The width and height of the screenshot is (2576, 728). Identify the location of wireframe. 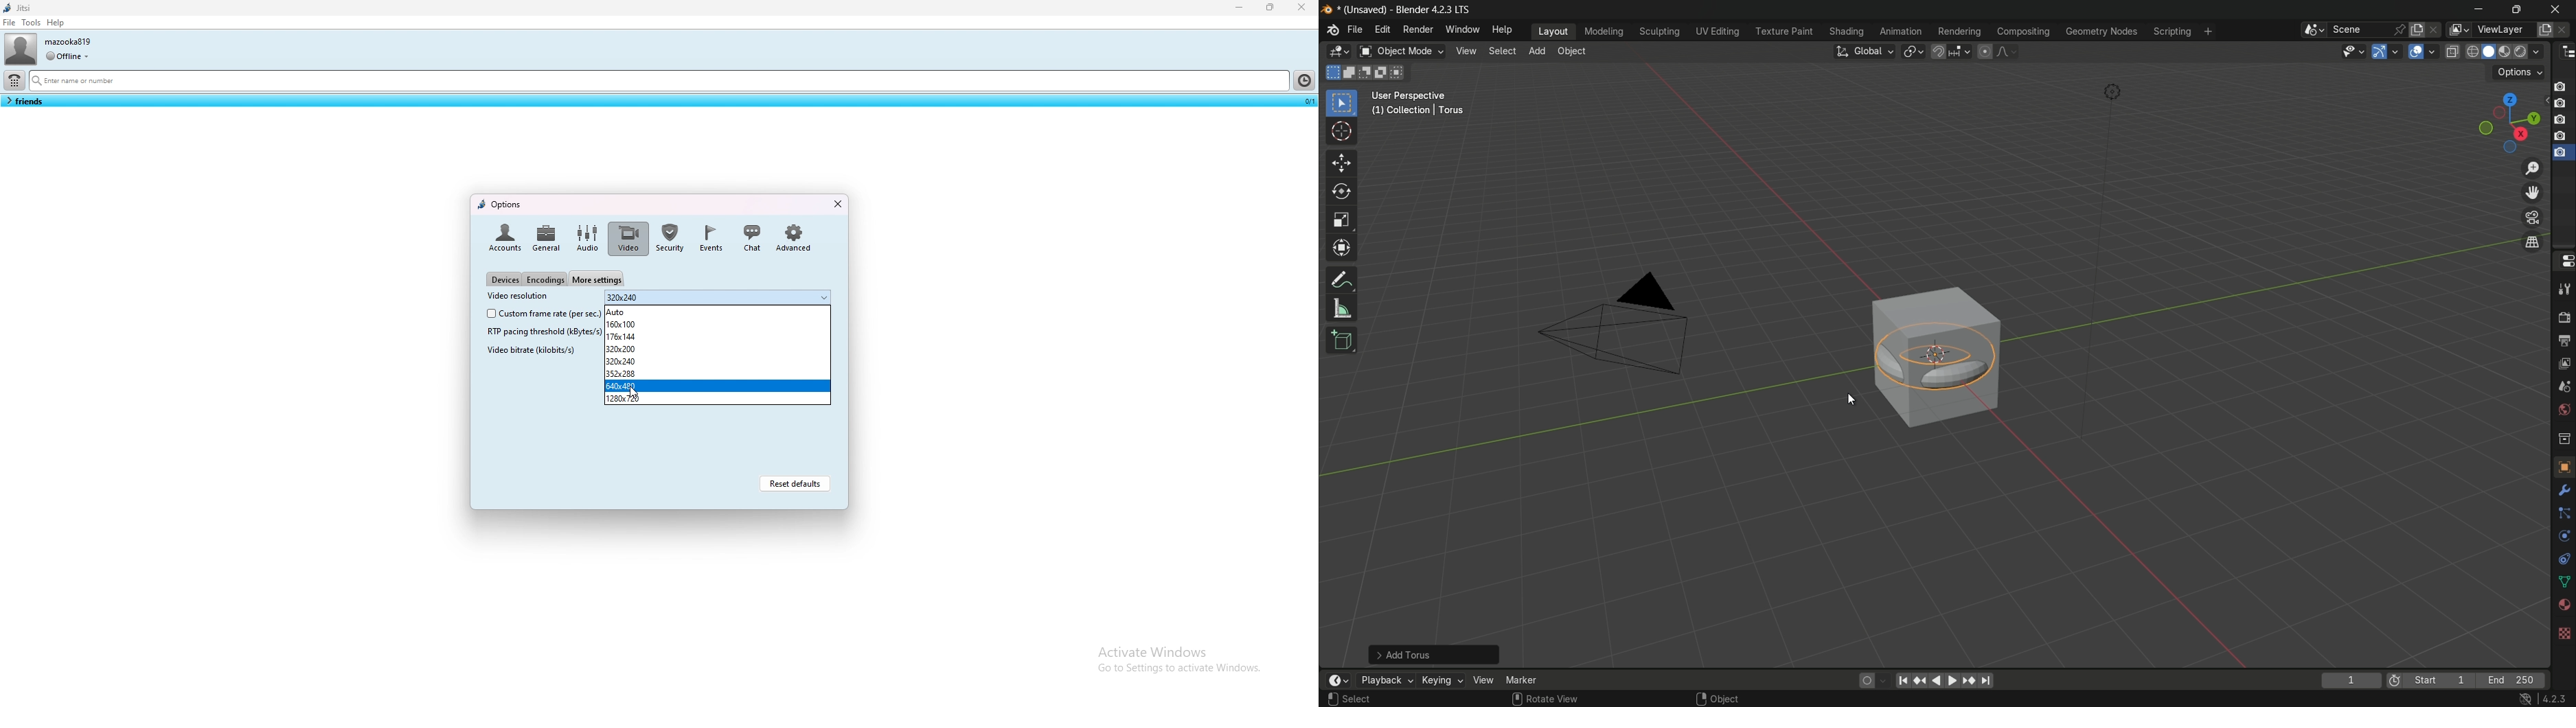
(2473, 51).